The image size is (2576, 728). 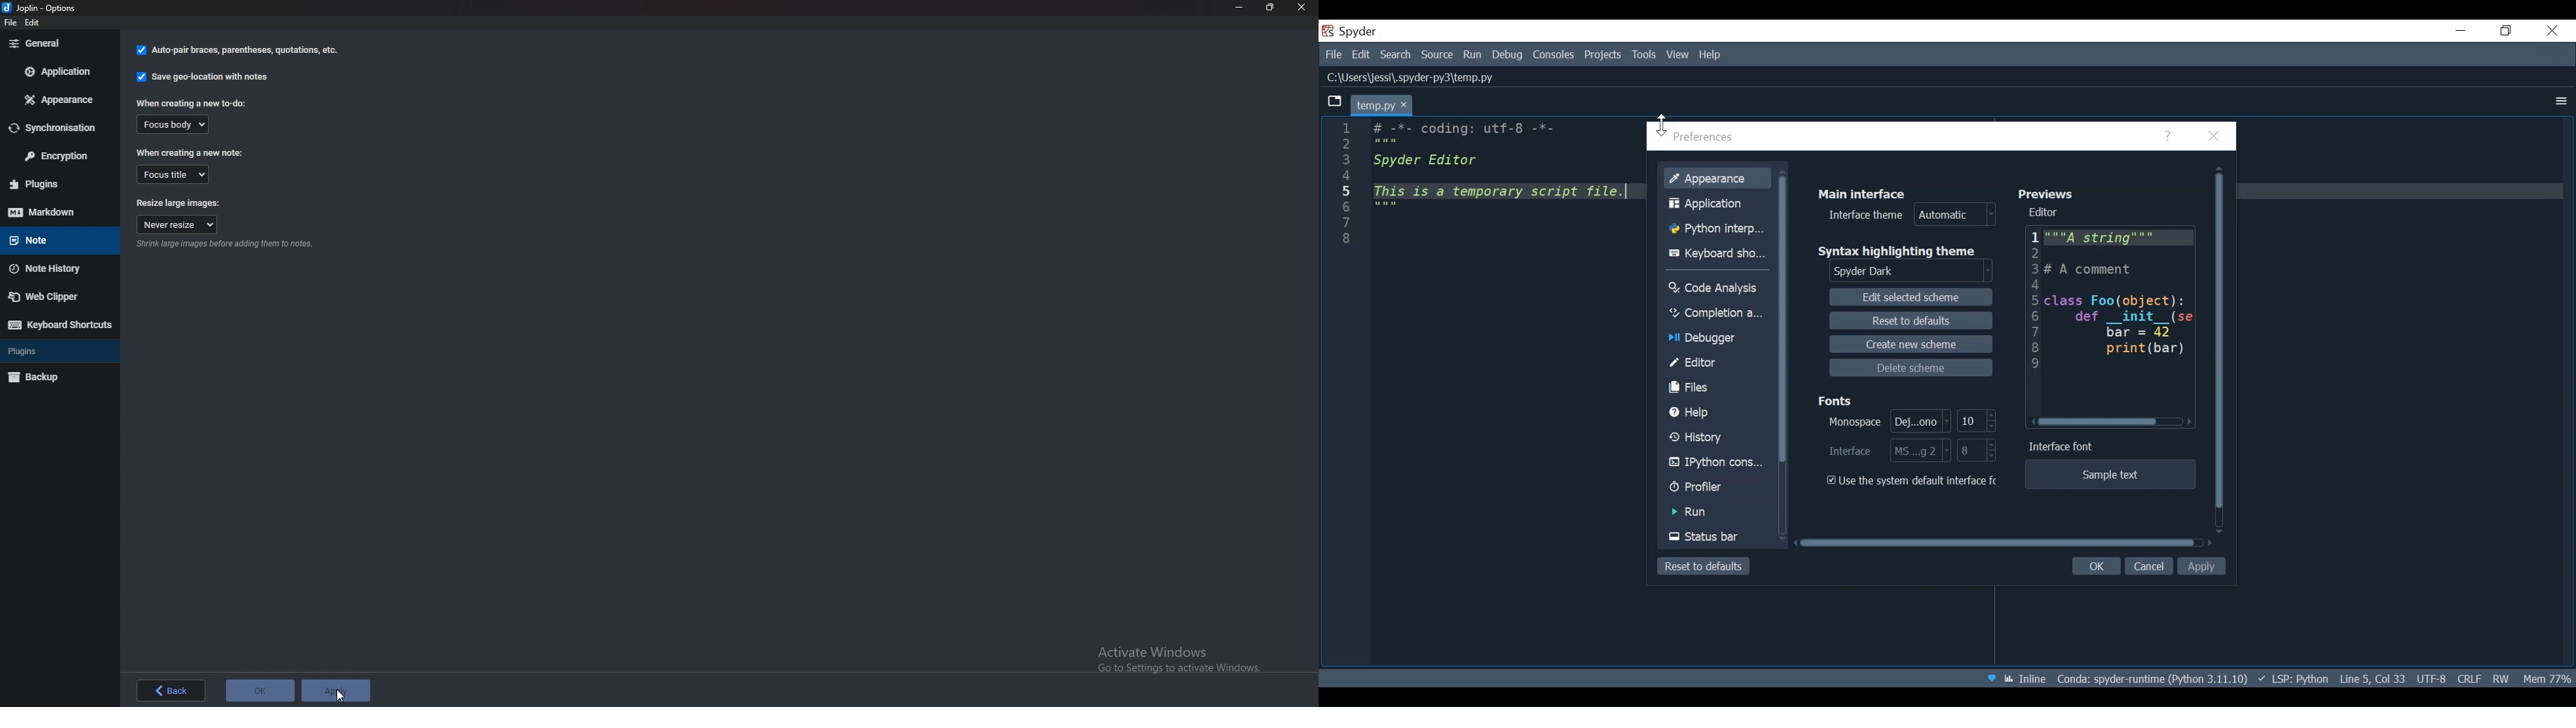 I want to click on More Options, so click(x=2559, y=101).